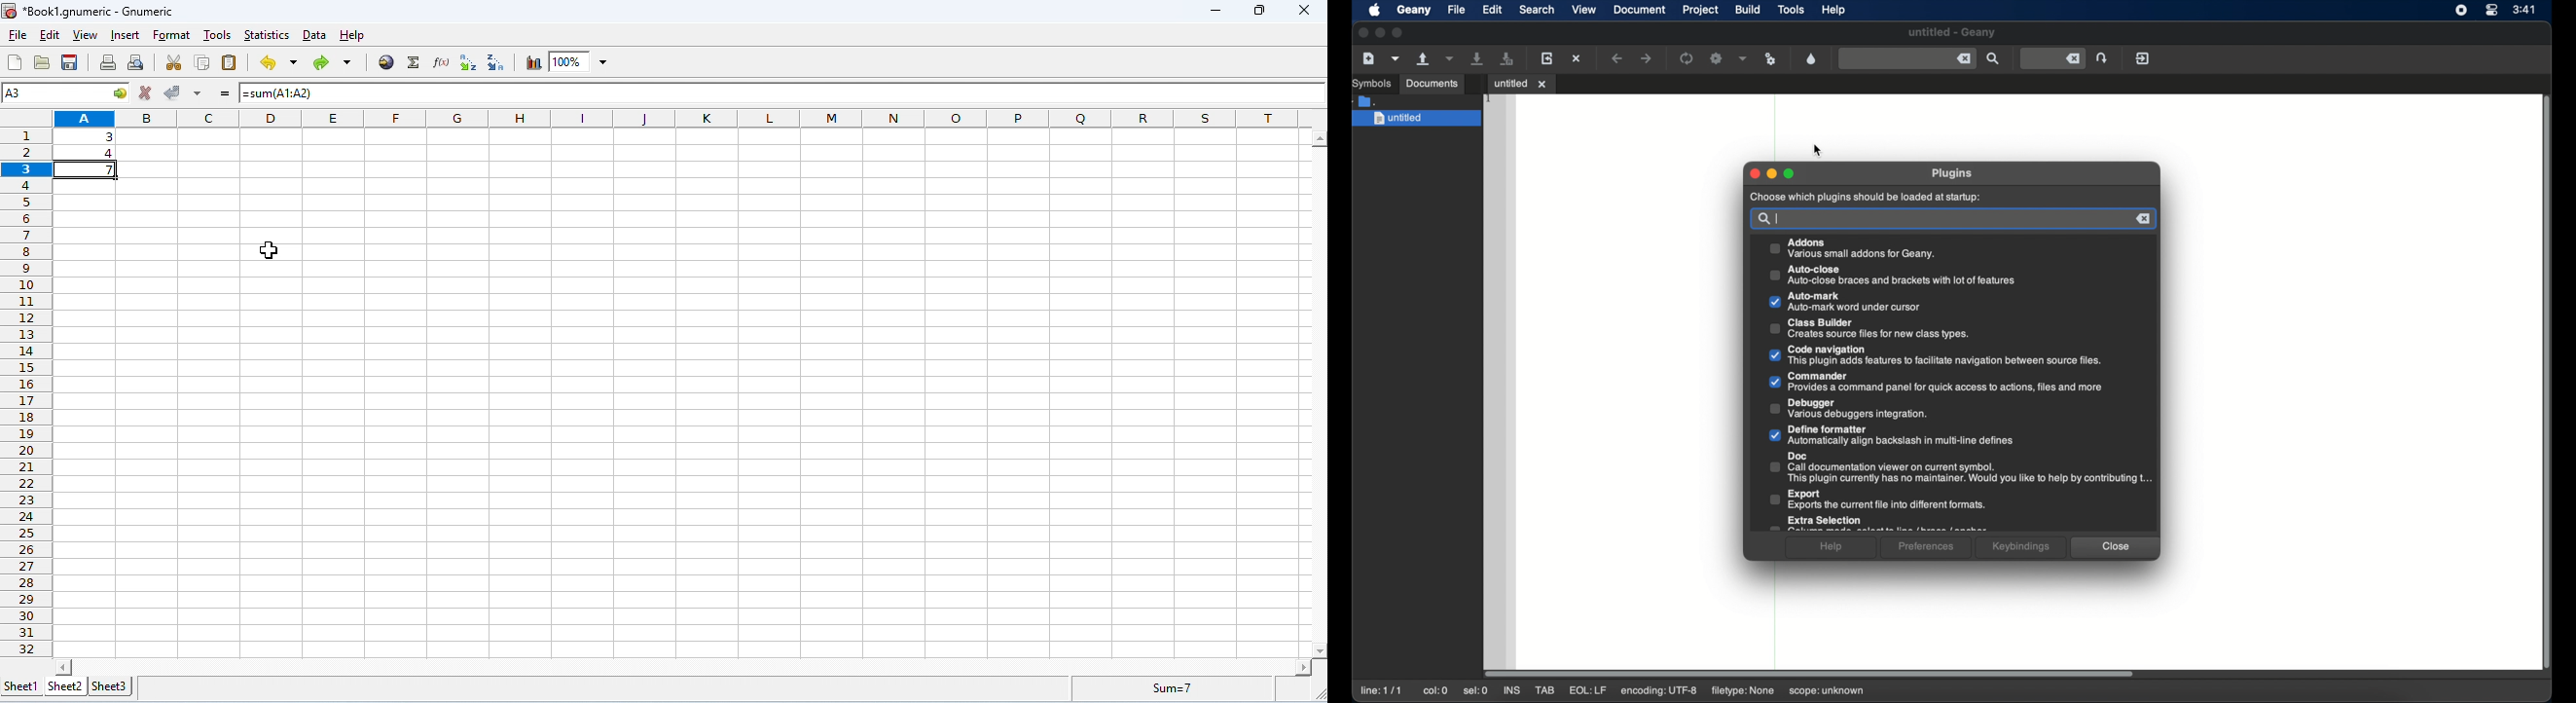  I want to click on sort descending, so click(496, 64).